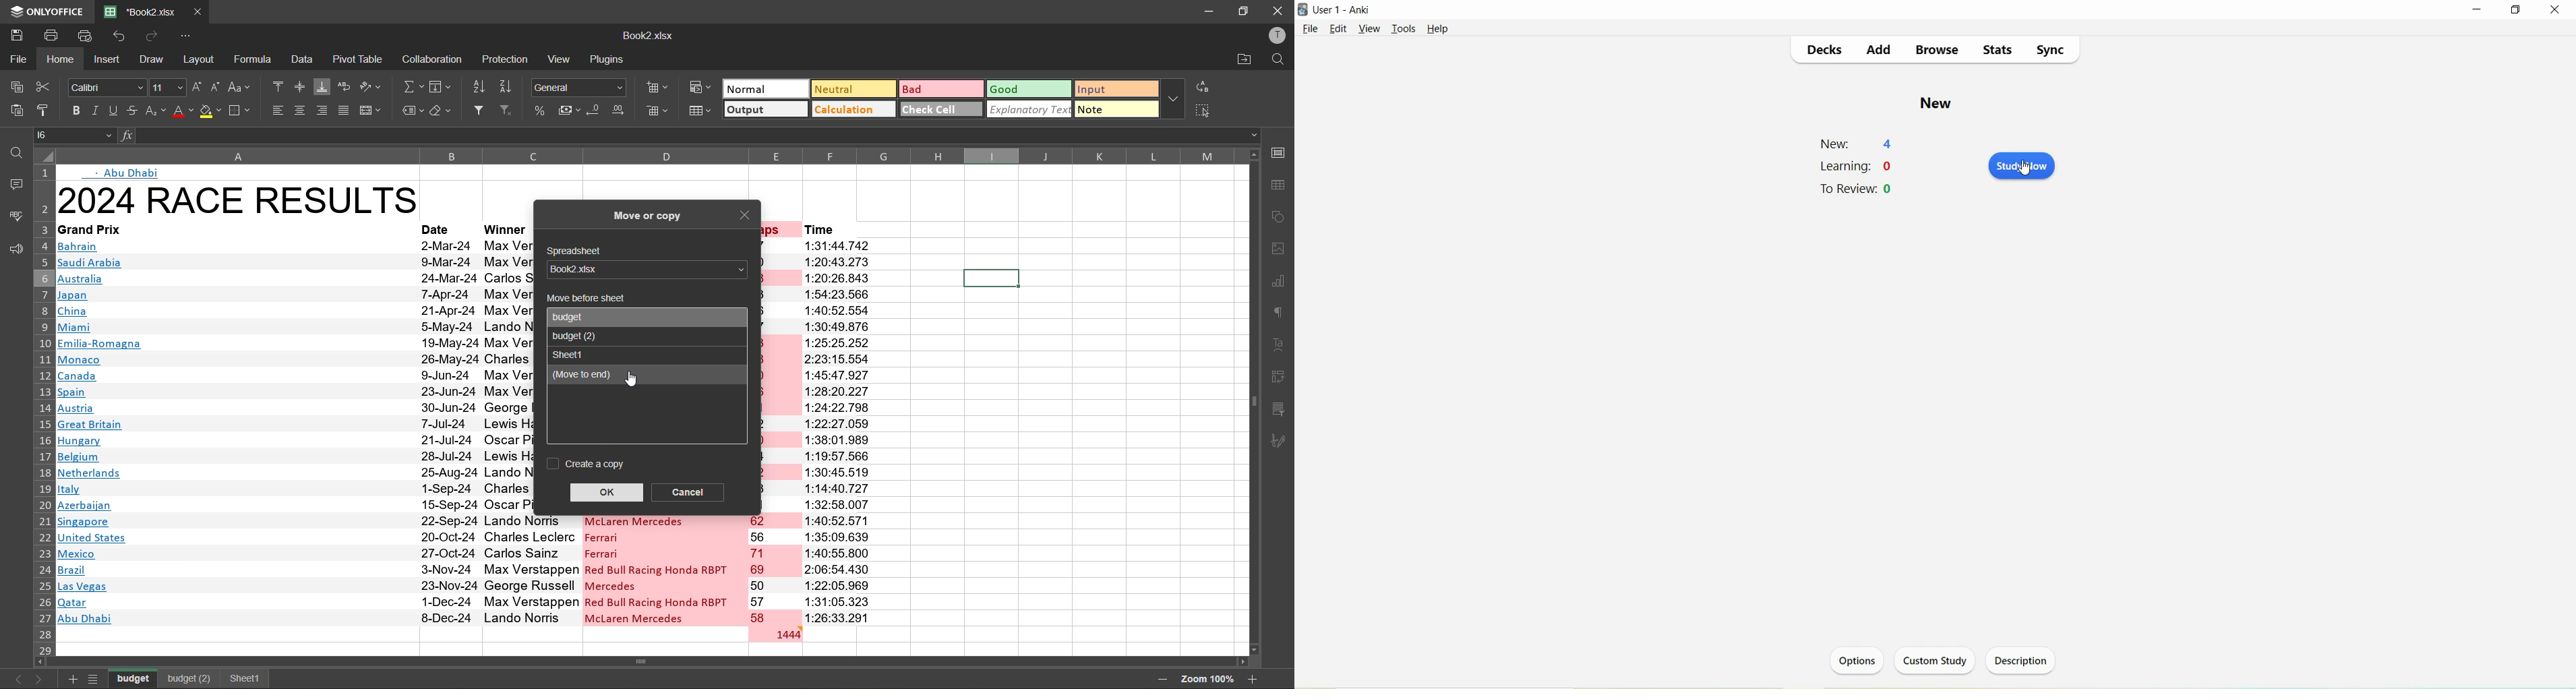 The image size is (2576, 700). Describe the element at coordinates (1172, 99) in the screenshot. I see `more options` at that location.